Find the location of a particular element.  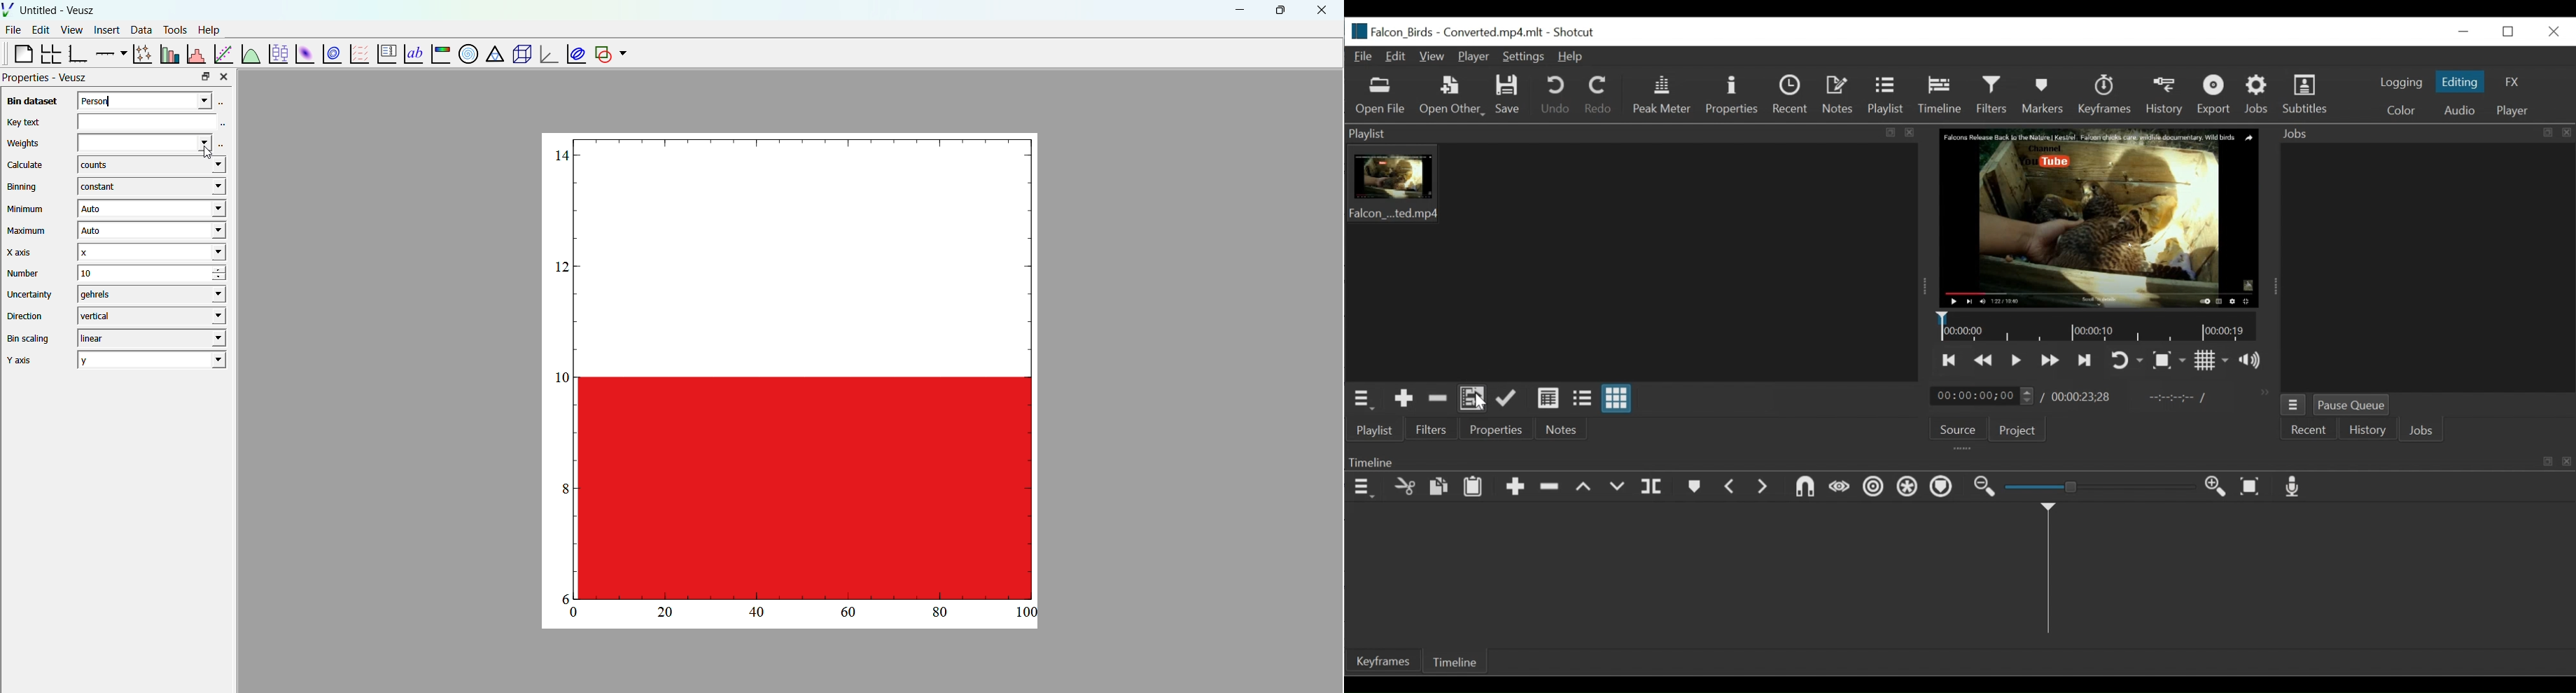

View is located at coordinates (1434, 56).